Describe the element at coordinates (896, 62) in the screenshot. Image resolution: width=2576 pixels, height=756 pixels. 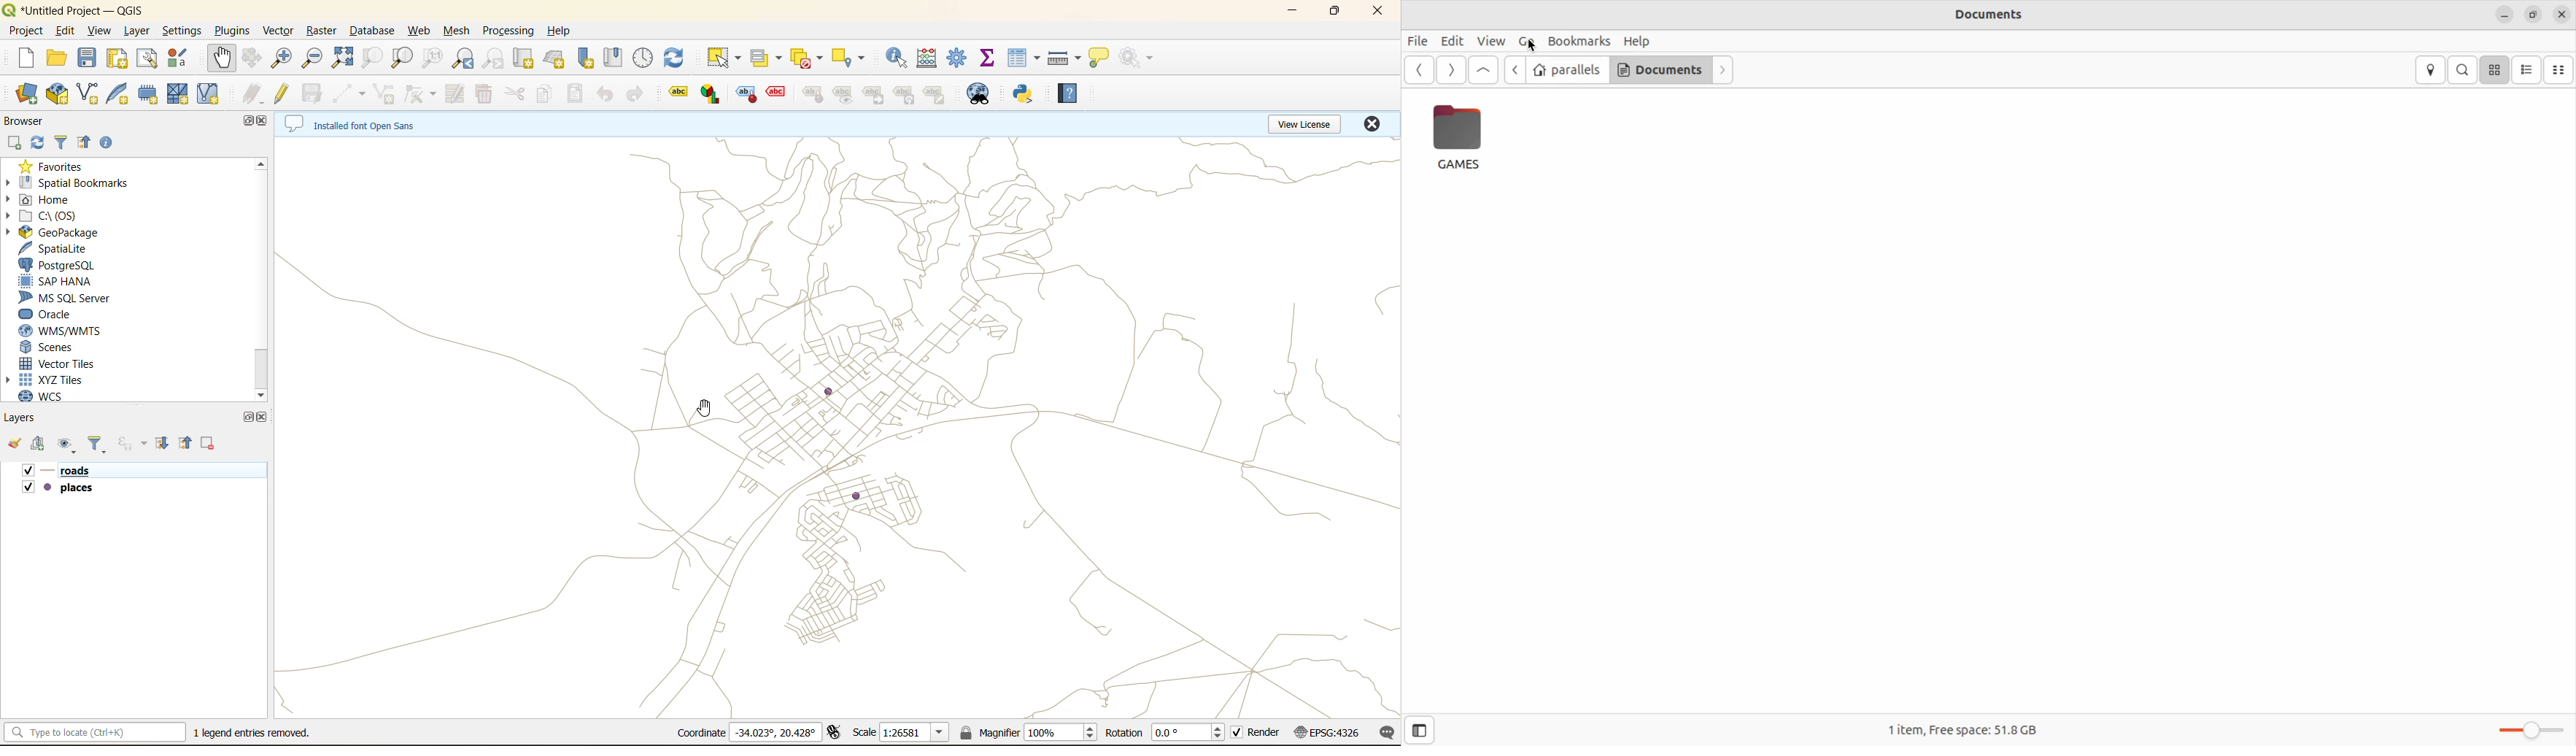
I see `indentify features` at that location.